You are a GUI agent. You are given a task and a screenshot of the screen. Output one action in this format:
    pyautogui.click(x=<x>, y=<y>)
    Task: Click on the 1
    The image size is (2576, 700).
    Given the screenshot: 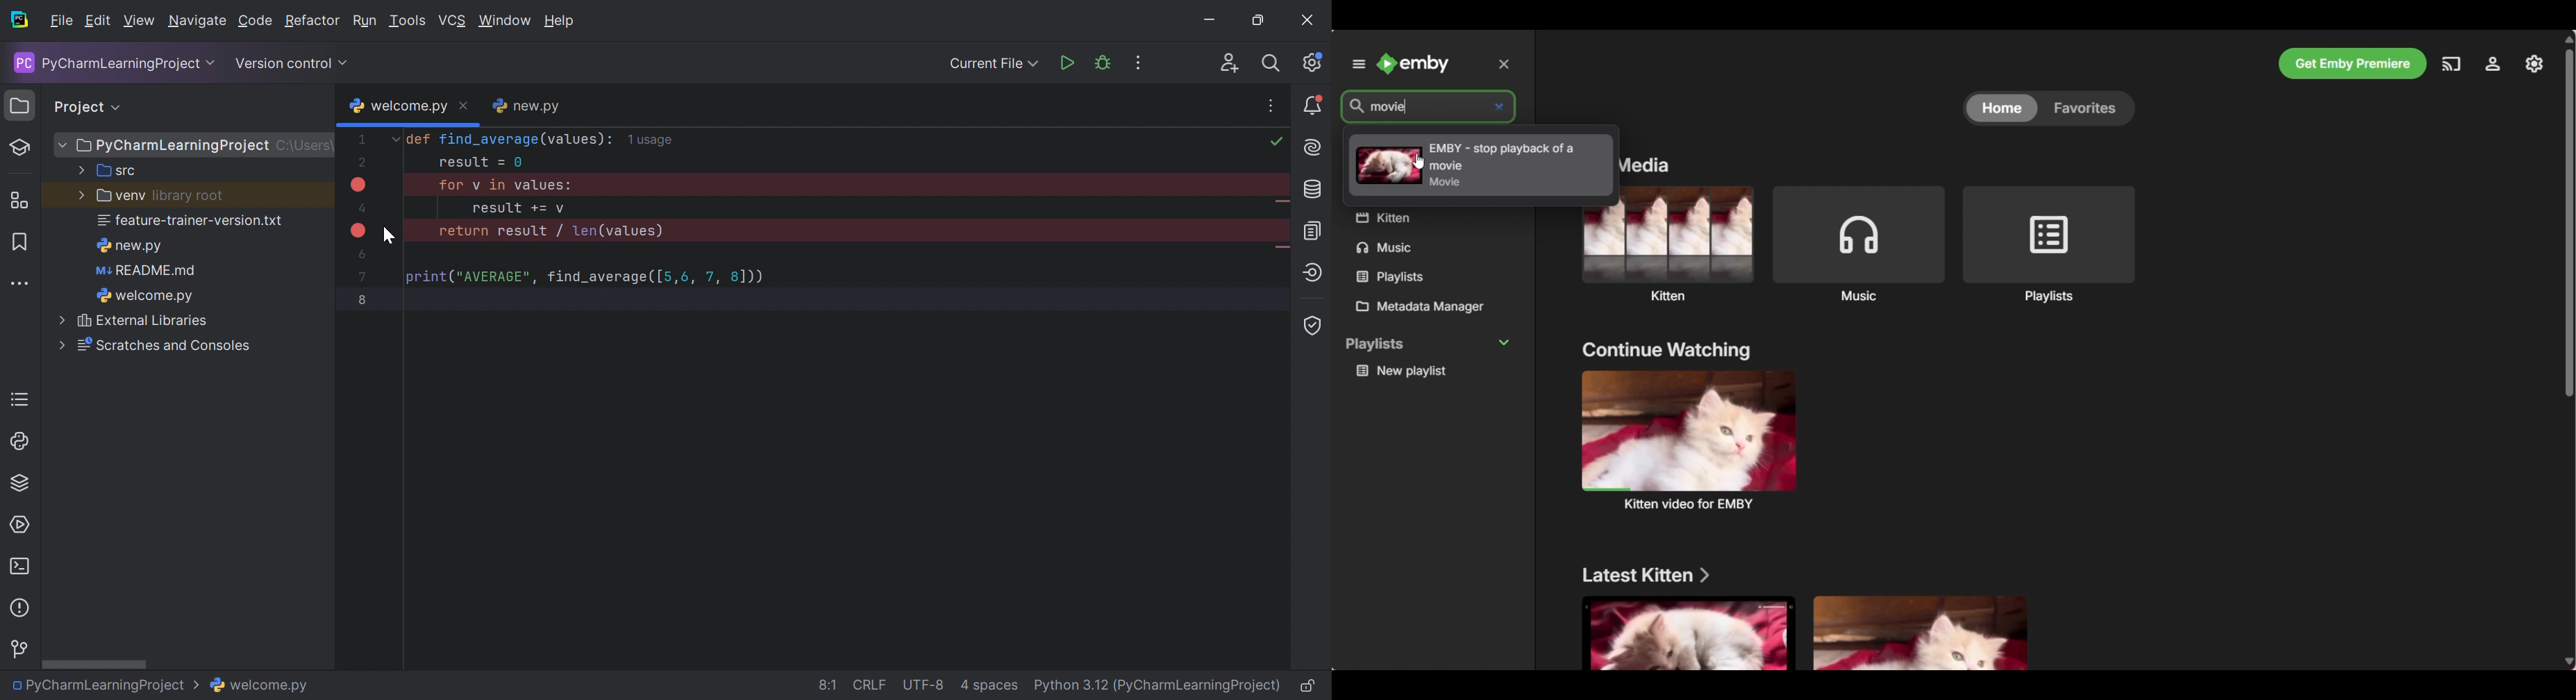 What is the action you would take?
    pyautogui.click(x=362, y=138)
    